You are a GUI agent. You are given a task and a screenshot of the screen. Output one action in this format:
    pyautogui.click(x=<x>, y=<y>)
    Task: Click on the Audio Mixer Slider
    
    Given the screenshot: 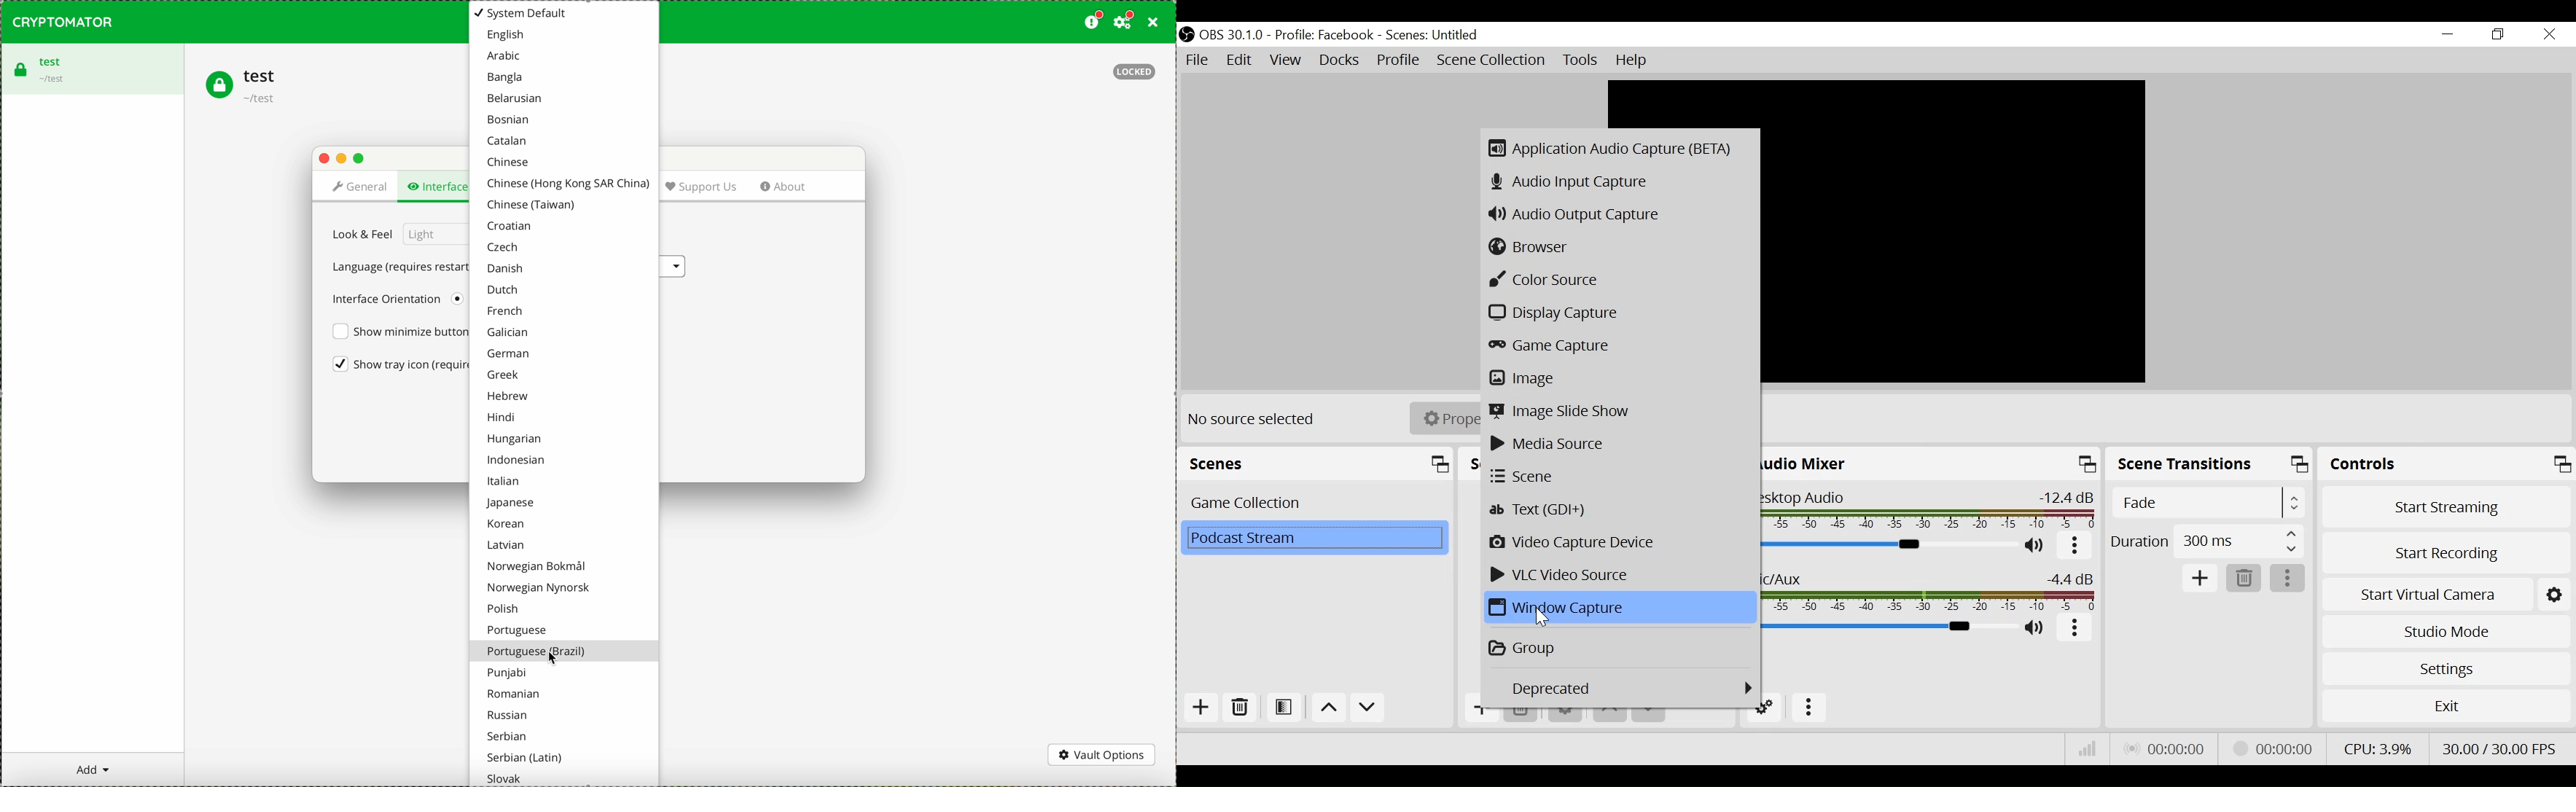 What is the action you would take?
    pyautogui.click(x=1893, y=546)
    